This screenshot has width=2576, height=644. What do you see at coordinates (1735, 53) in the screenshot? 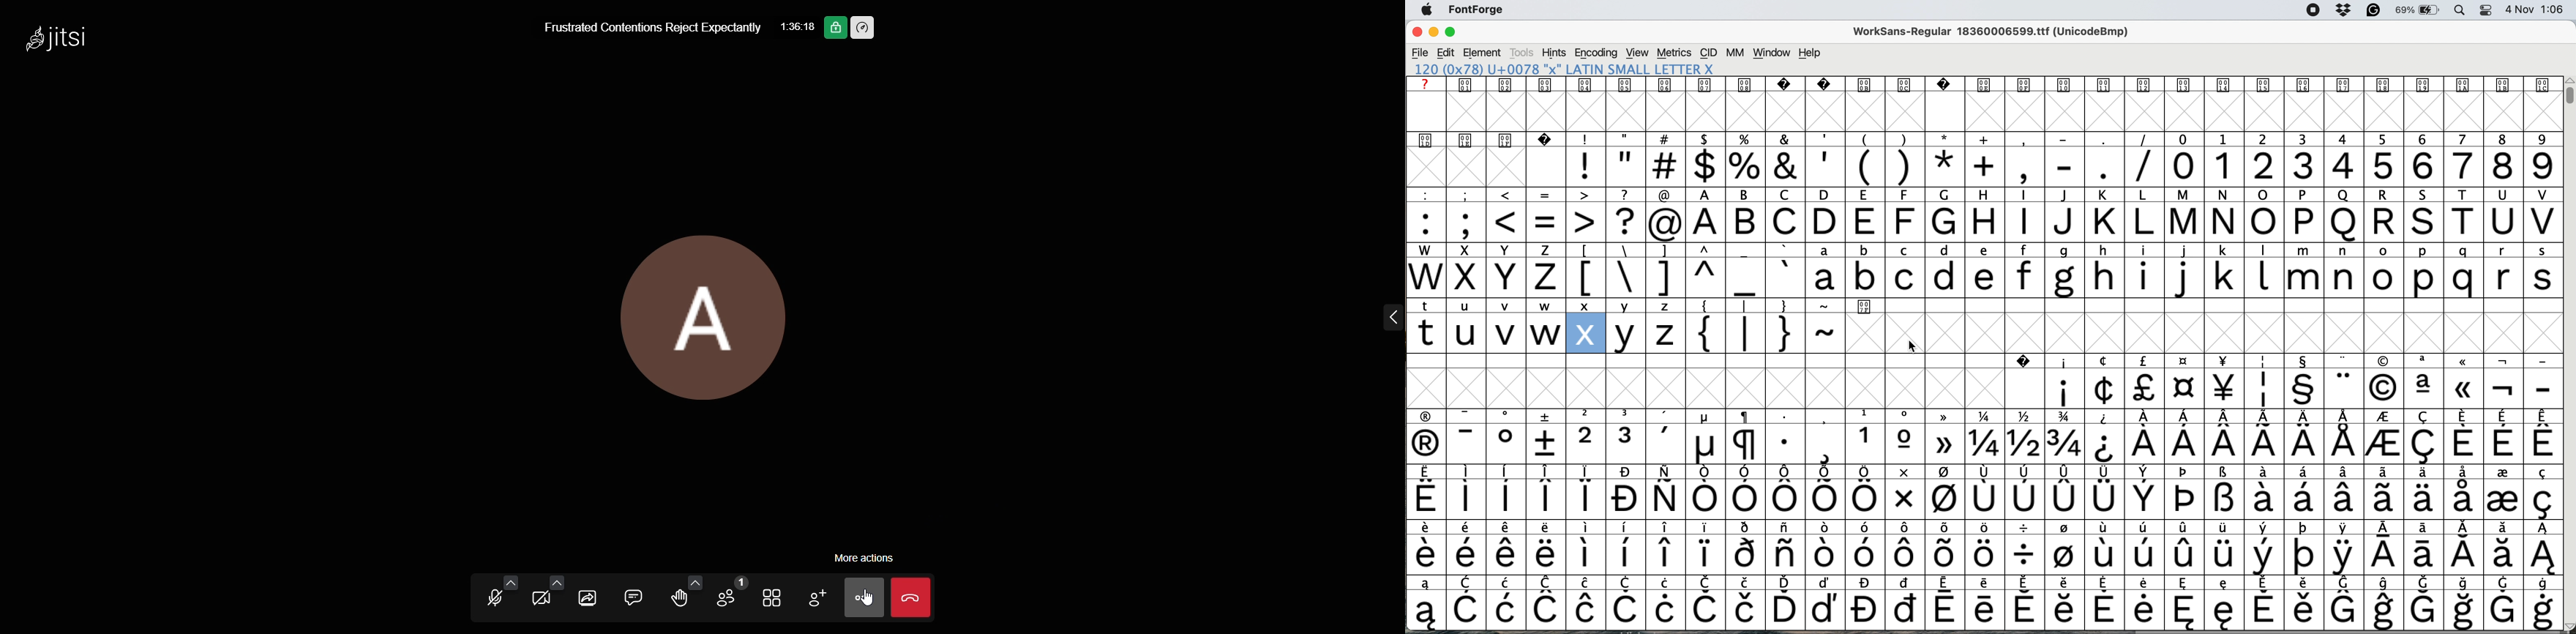
I see `mm` at bounding box center [1735, 53].